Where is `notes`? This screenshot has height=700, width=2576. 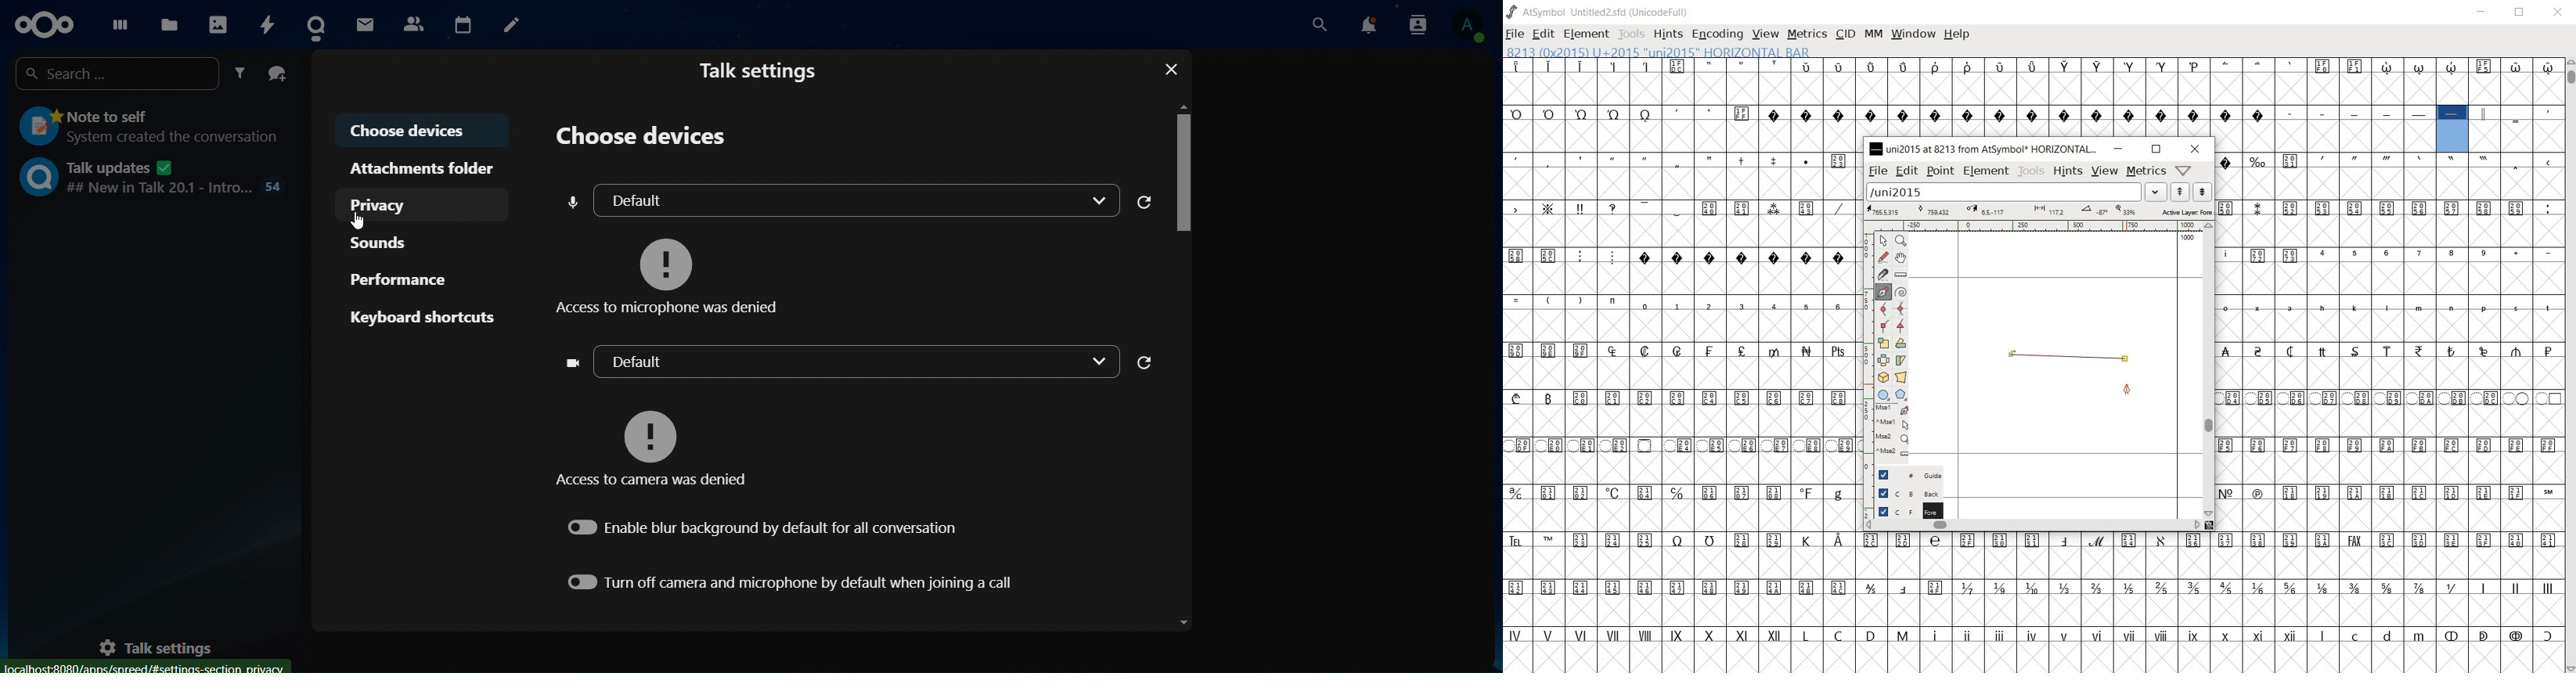 notes is located at coordinates (510, 25).